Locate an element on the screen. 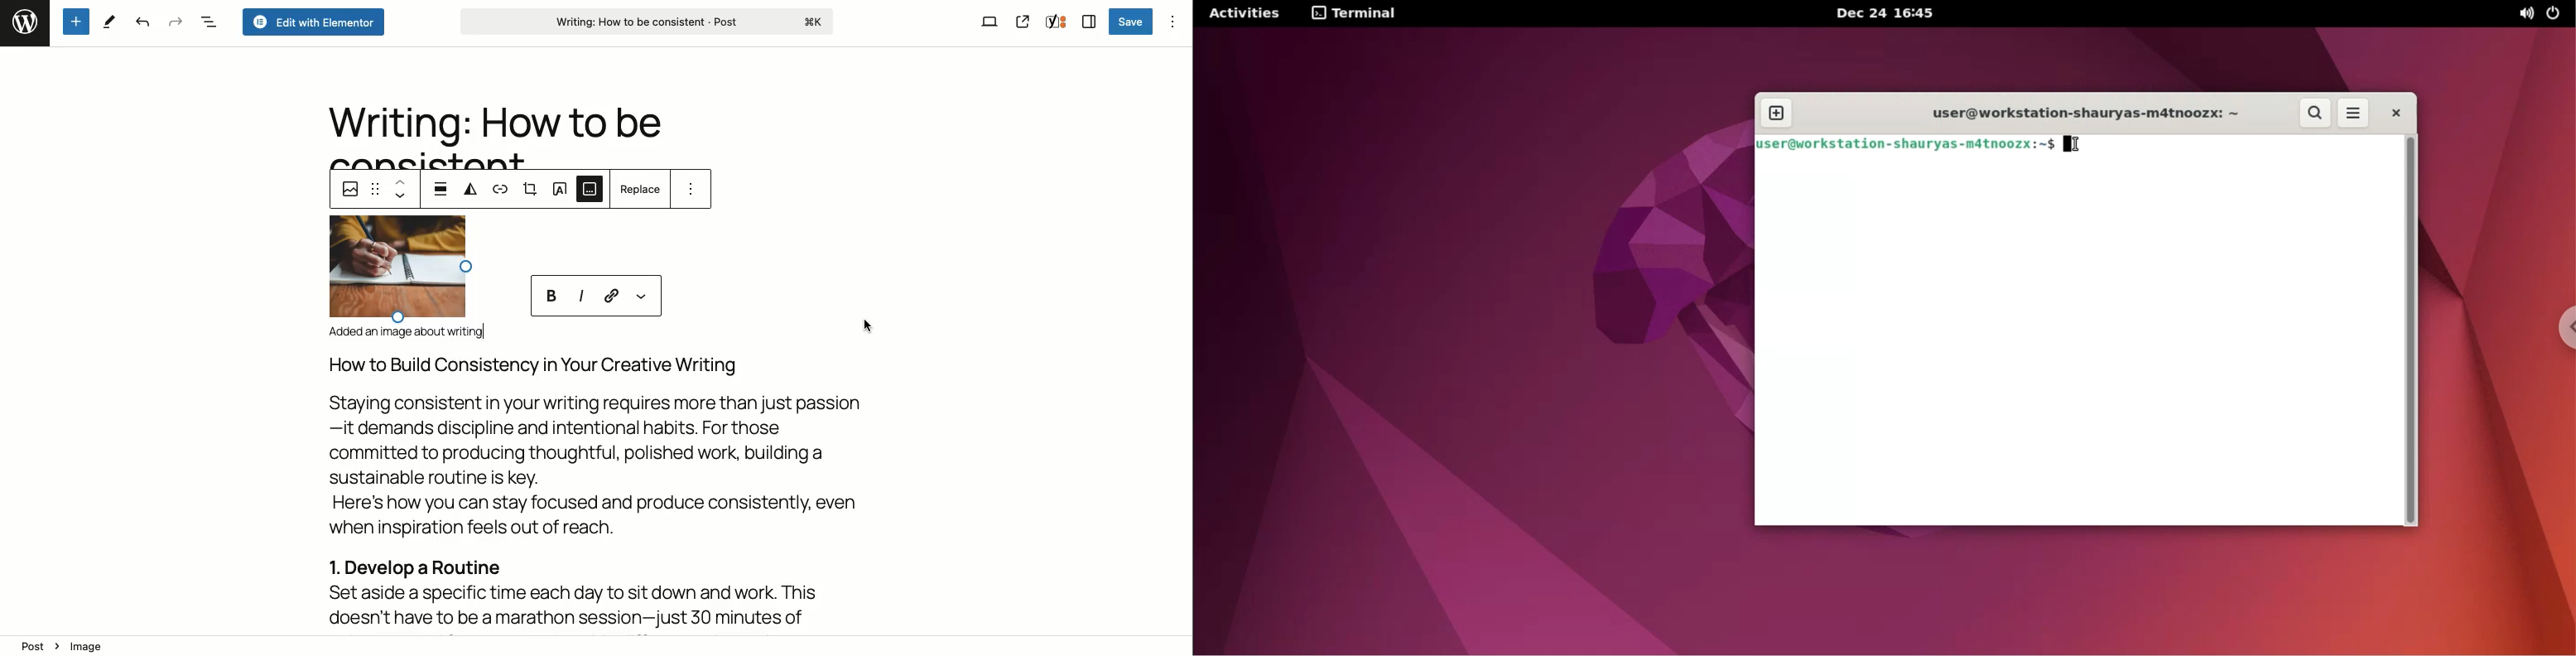 The height and width of the screenshot is (672, 2576). Crop is located at coordinates (531, 190).